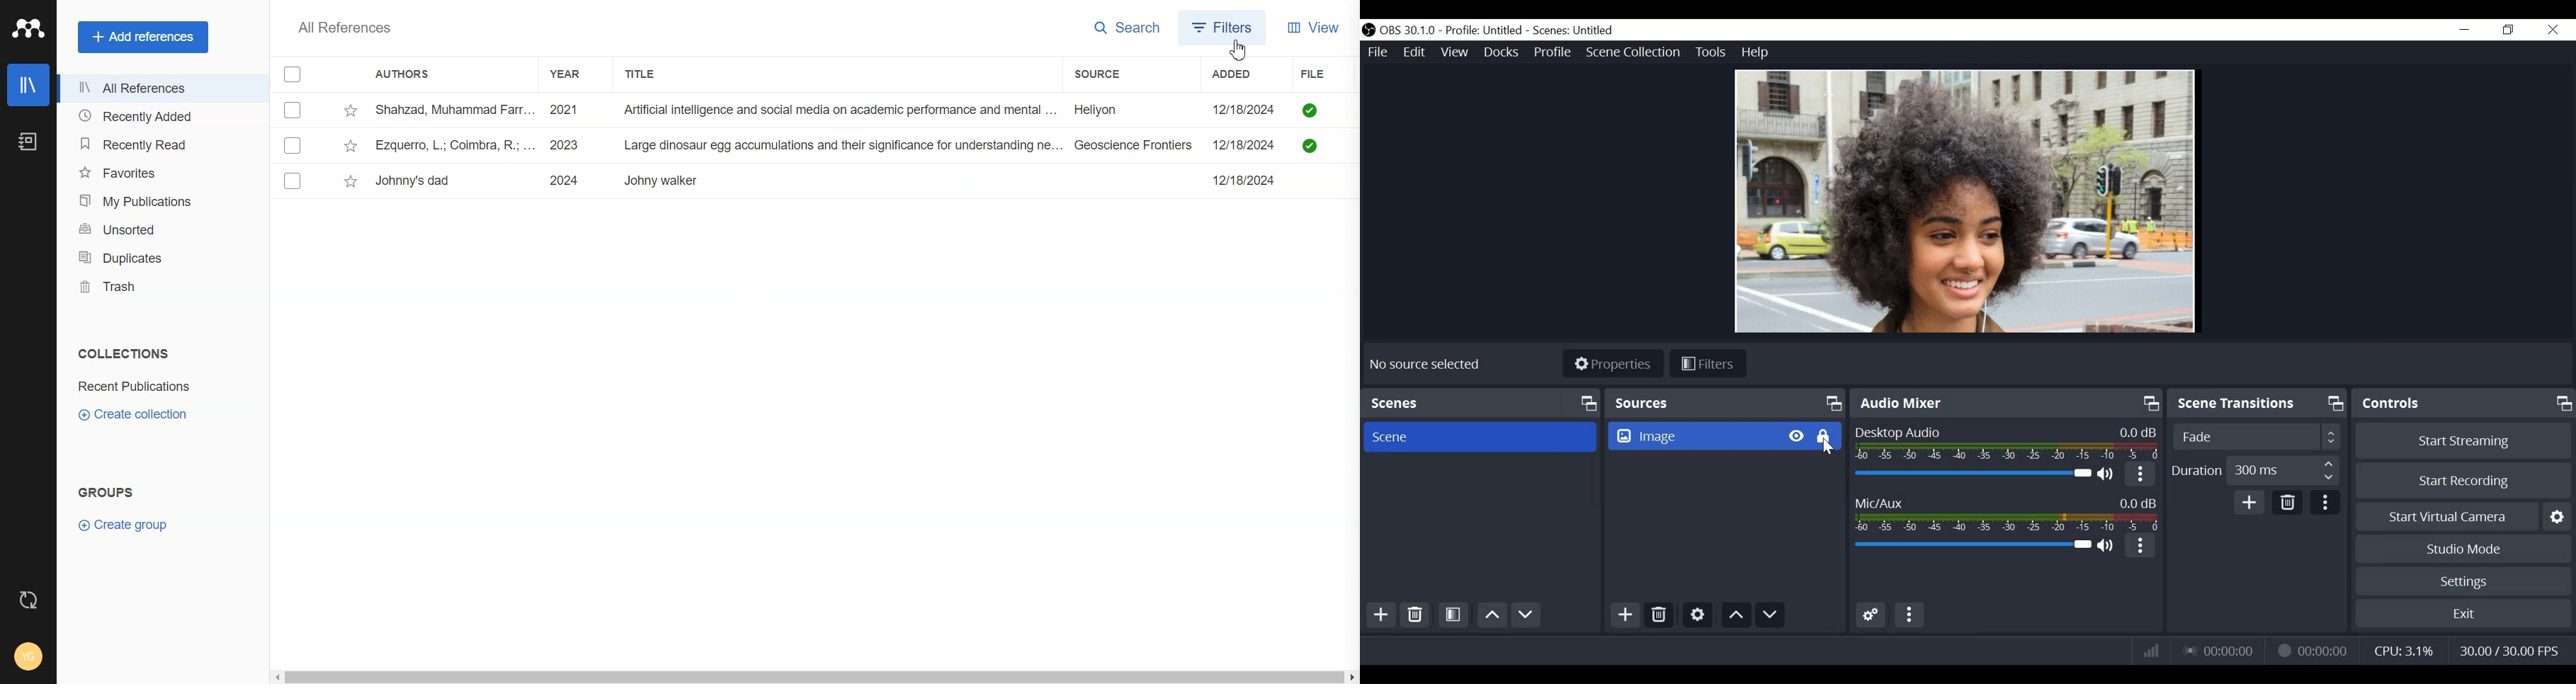 Image resolution: width=2576 pixels, height=700 pixels. What do you see at coordinates (2109, 546) in the screenshot?
I see `(un)mute` at bounding box center [2109, 546].